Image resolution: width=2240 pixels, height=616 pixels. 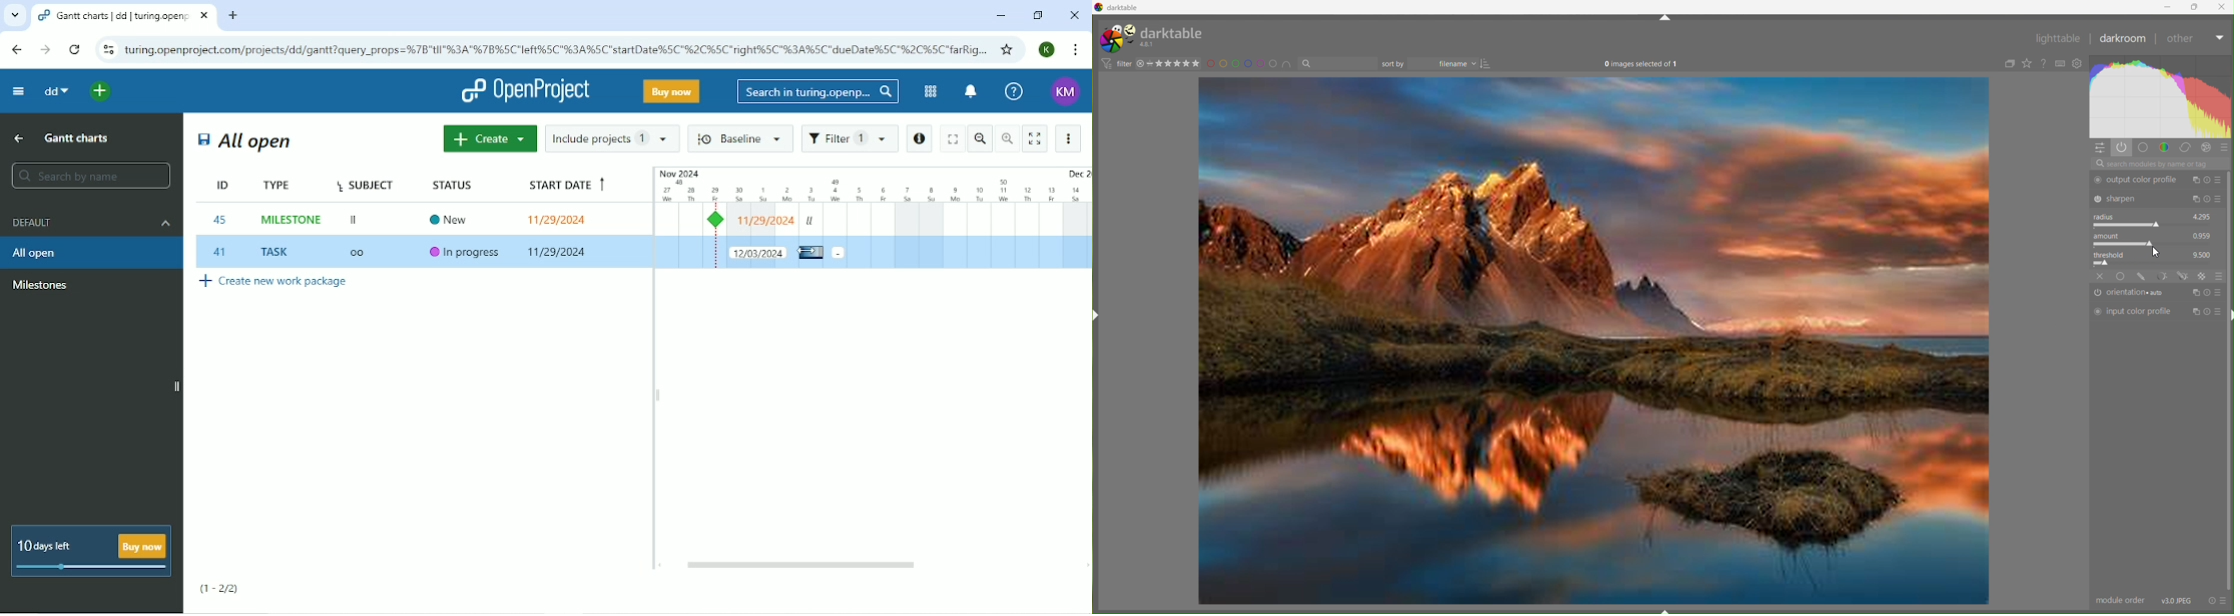 What do you see at coordinates (1488, 64) in the screenshot?
I see `sort` at bounding box center [1488, 64].